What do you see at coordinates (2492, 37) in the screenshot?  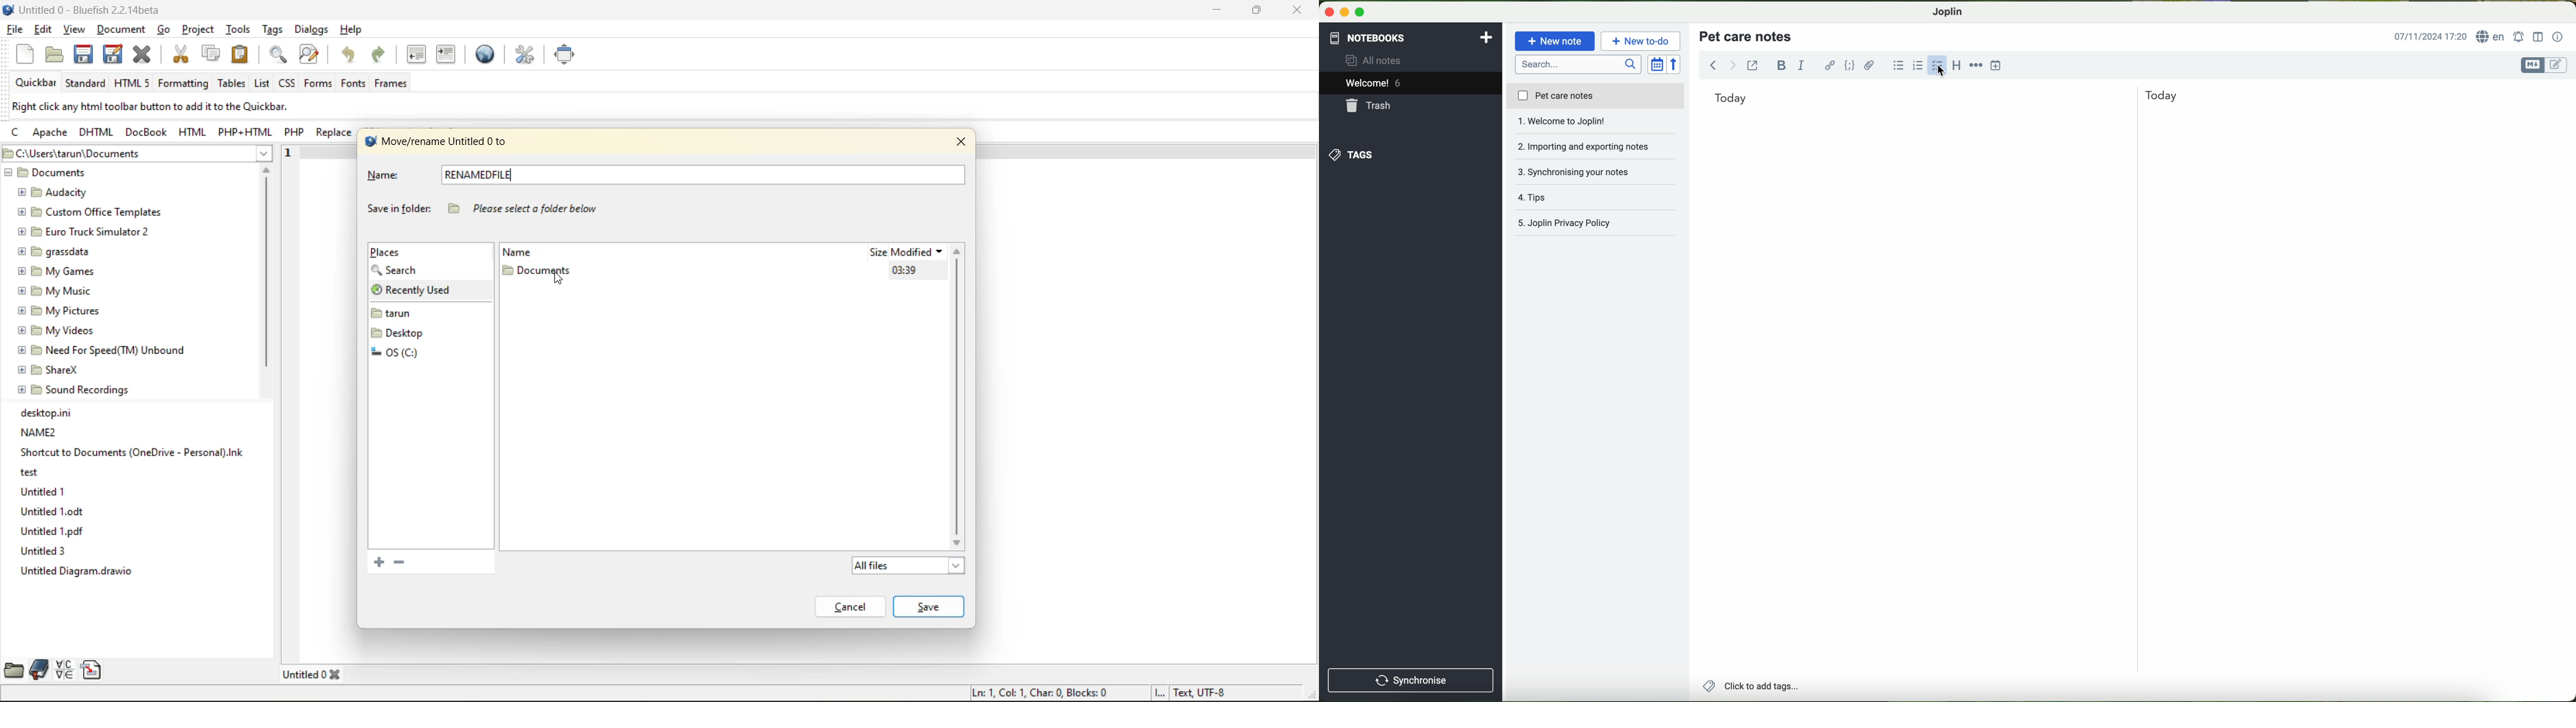 I see `language` at bounding box center [2492, 37].